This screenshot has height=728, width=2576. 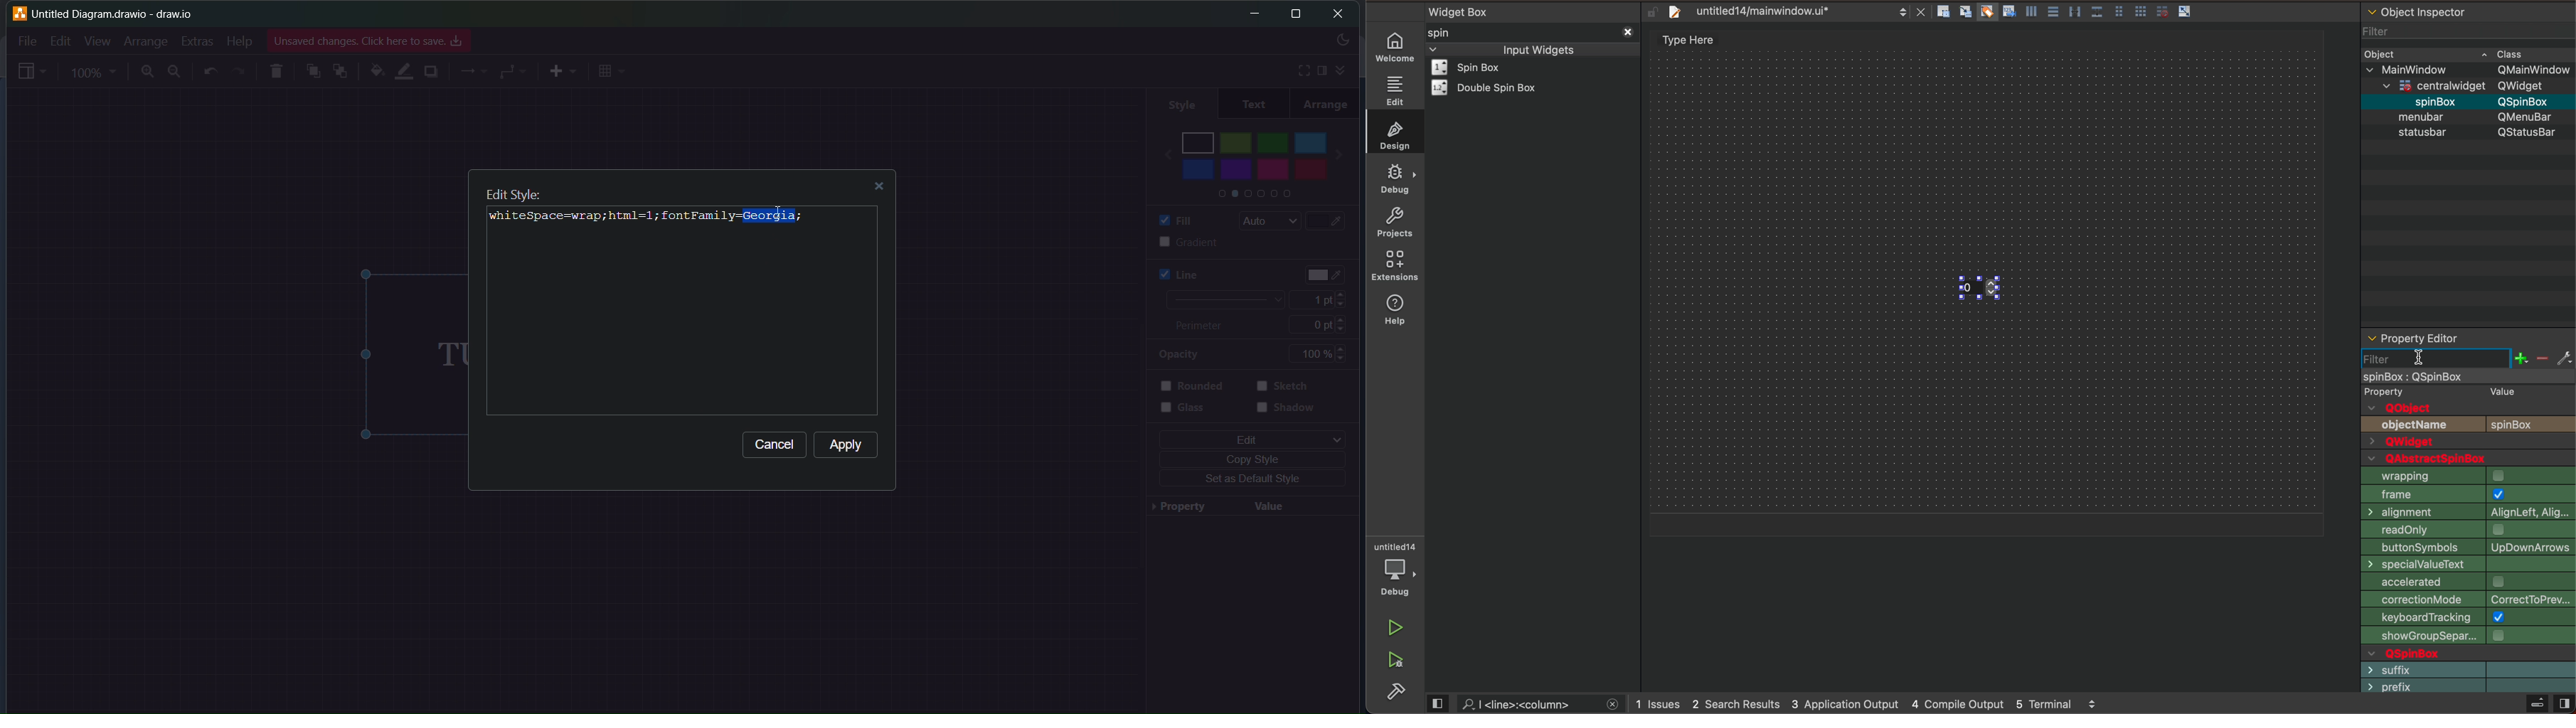 What do you see at coordinates (1251, 196) in the screenshot?
I see `color palletes` at bounding box center [1251, 196].